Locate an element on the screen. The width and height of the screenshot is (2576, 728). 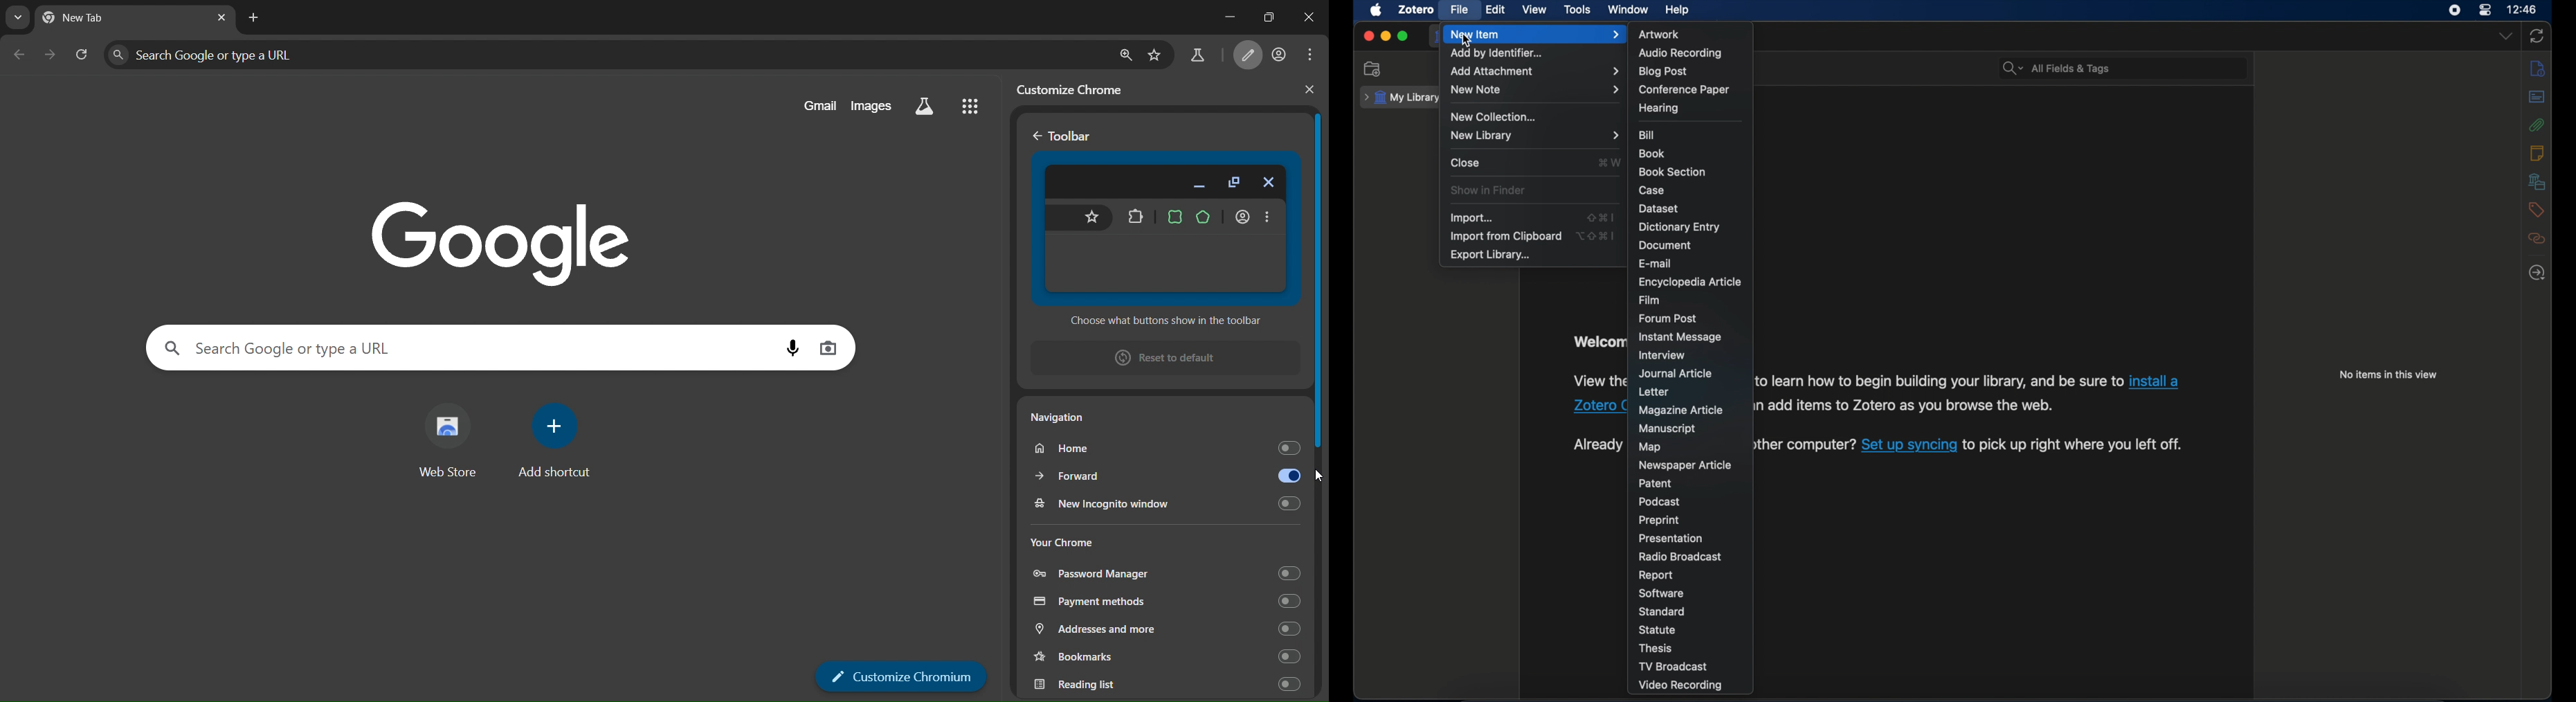
my library is located at coordinates (1400, 98).